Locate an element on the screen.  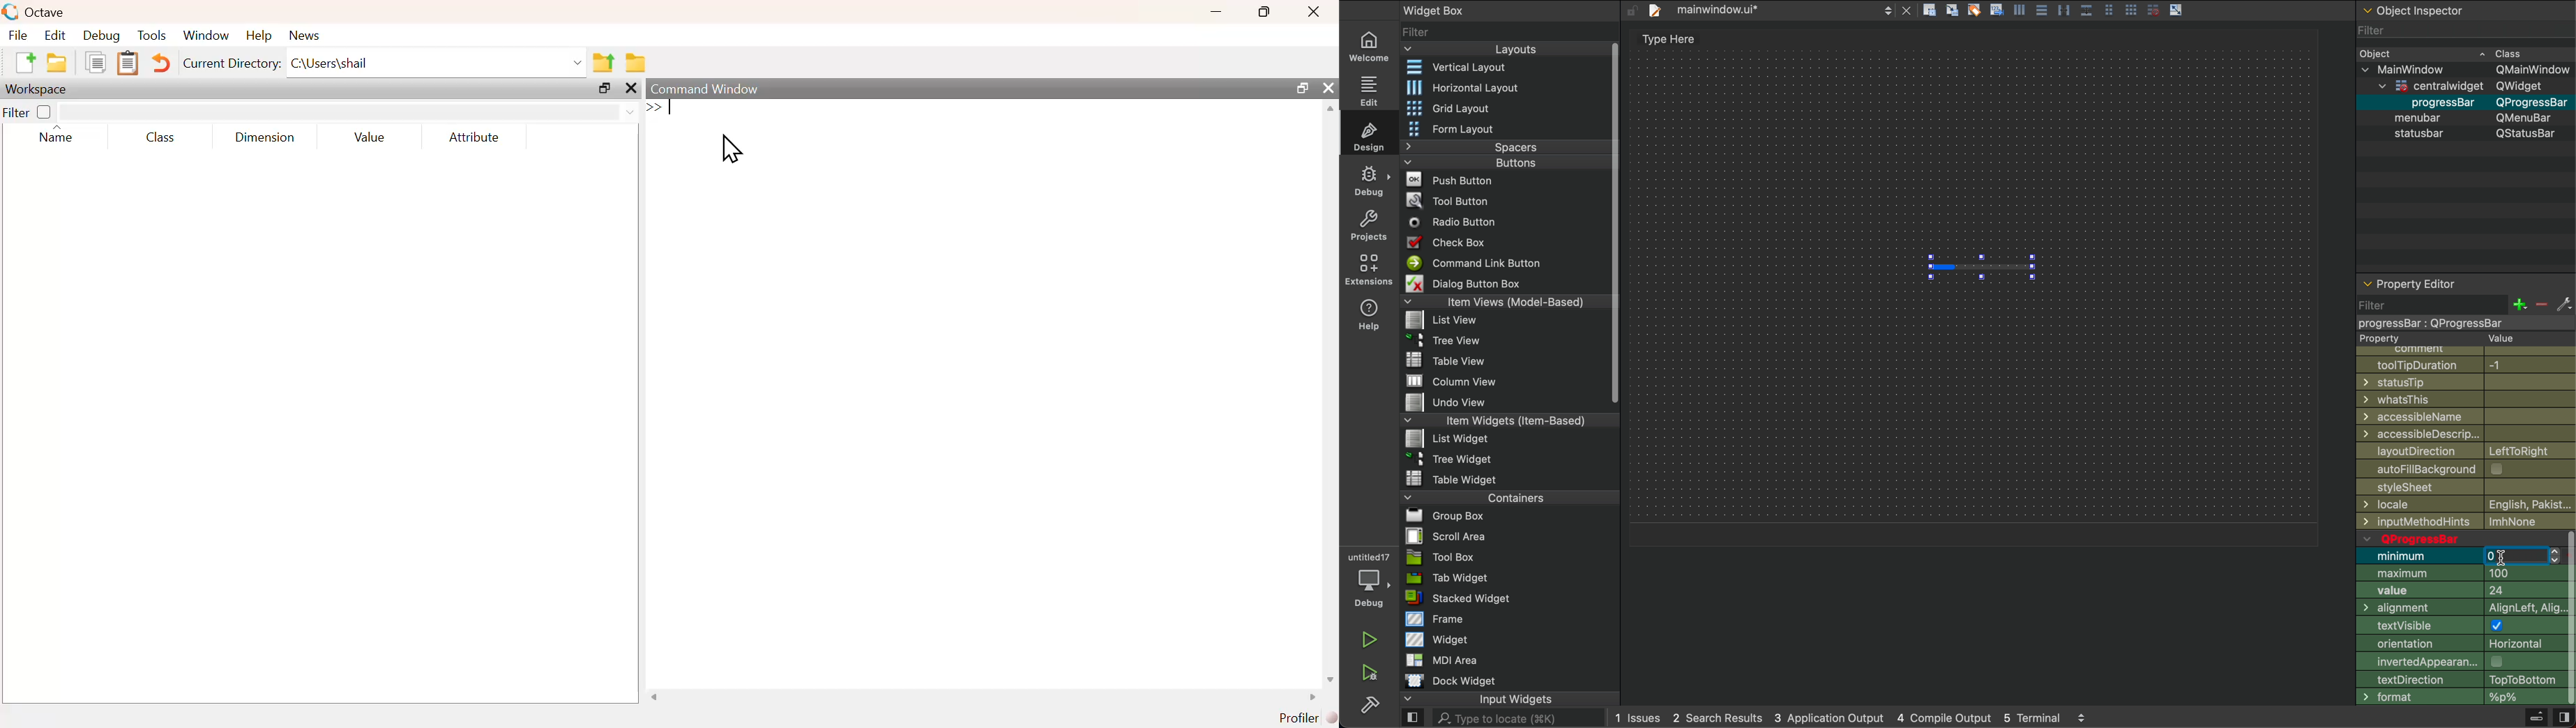
object inspector is located at coordinates (2464, 10).